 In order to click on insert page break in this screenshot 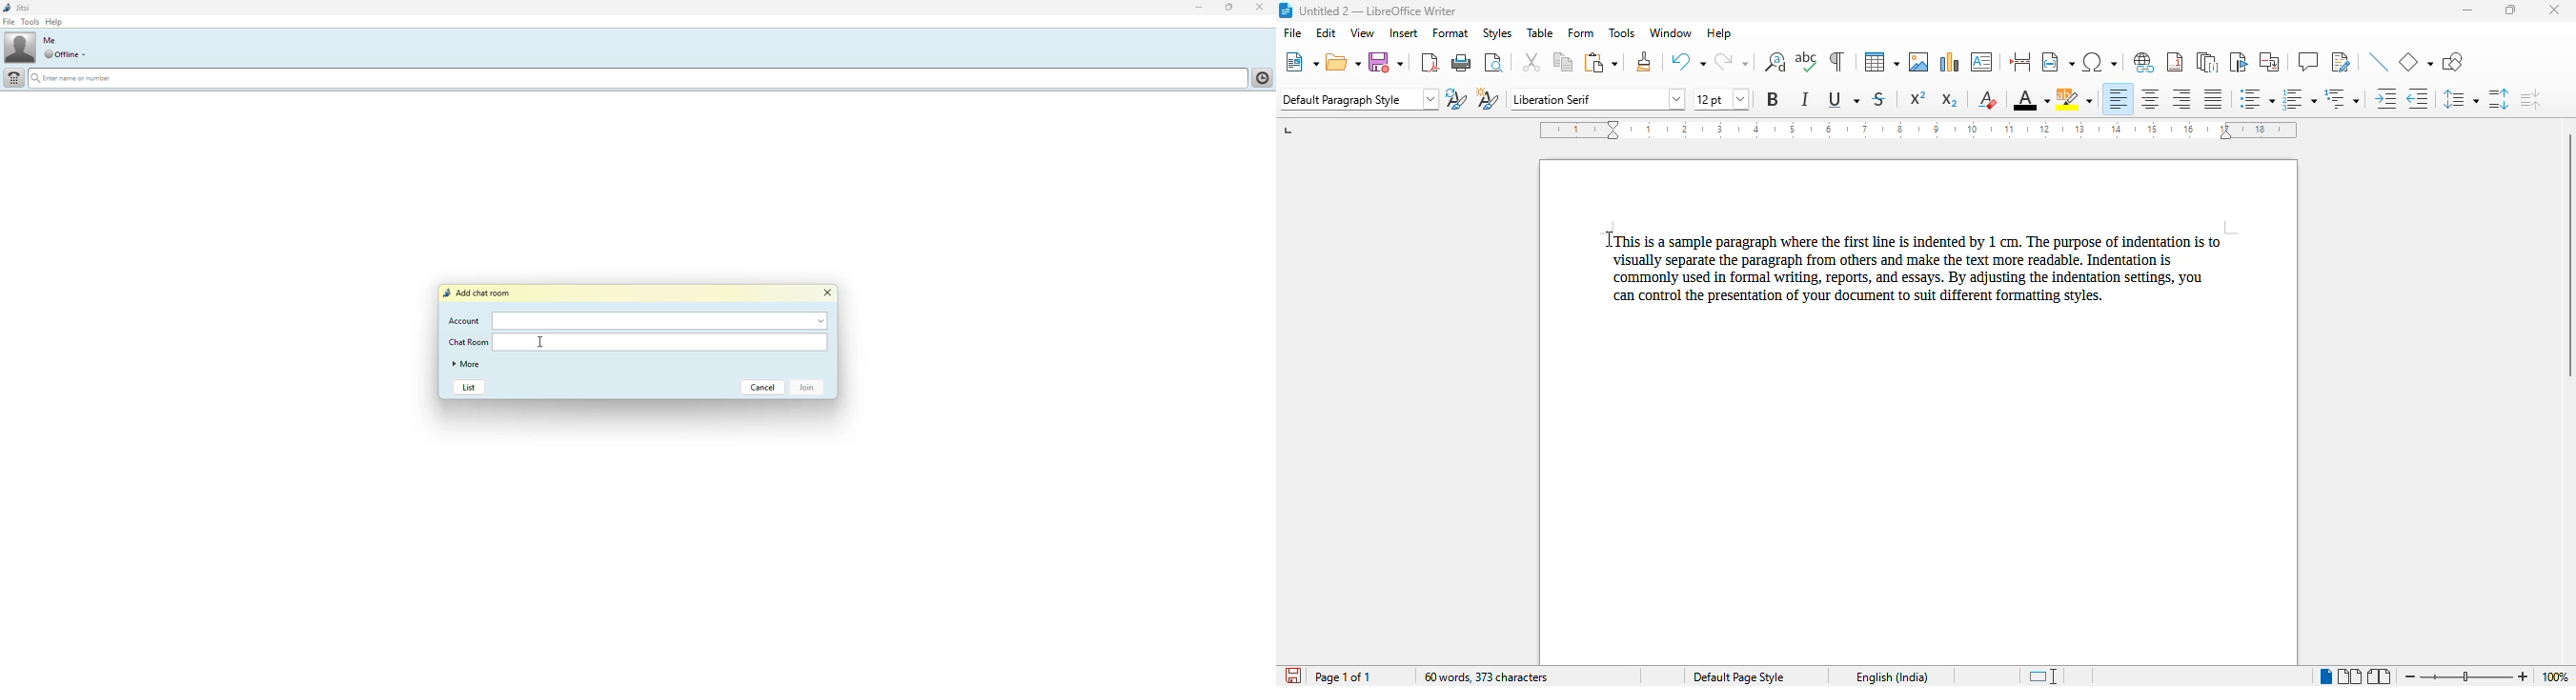, I will do `click(2019, 62)`.